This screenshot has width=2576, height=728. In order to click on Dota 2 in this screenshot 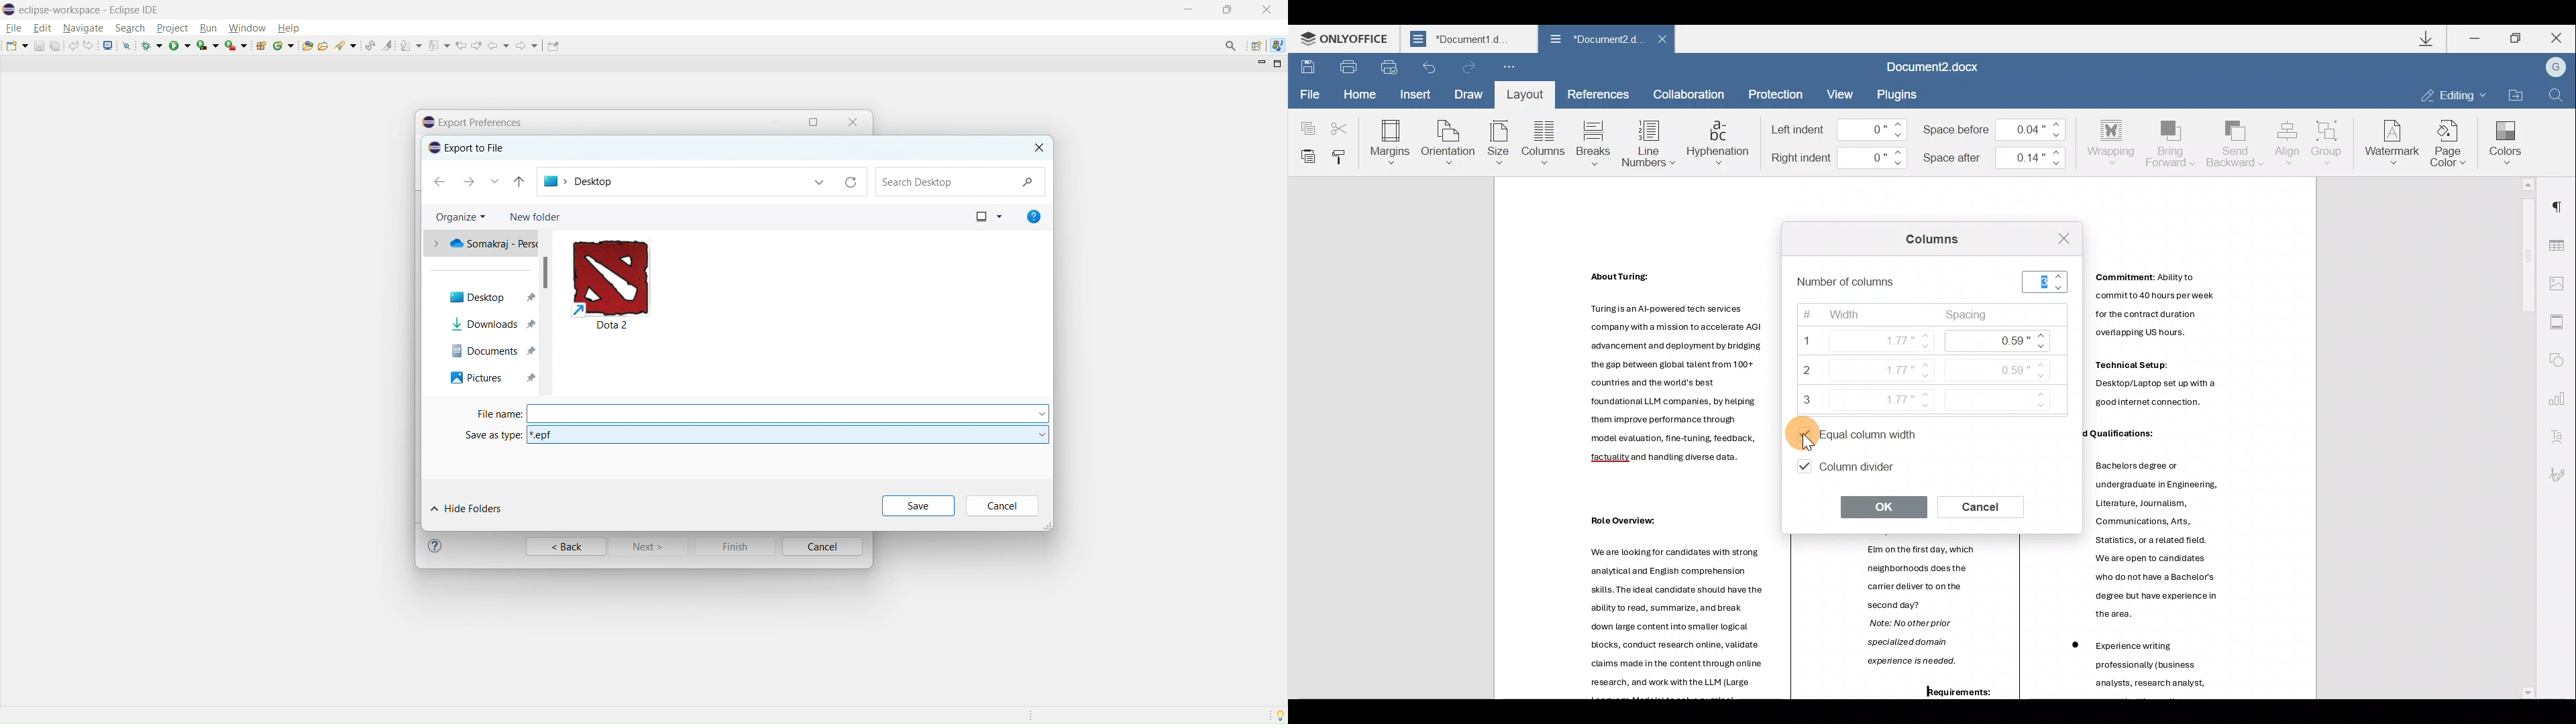, I will do `click(644, 285)`.